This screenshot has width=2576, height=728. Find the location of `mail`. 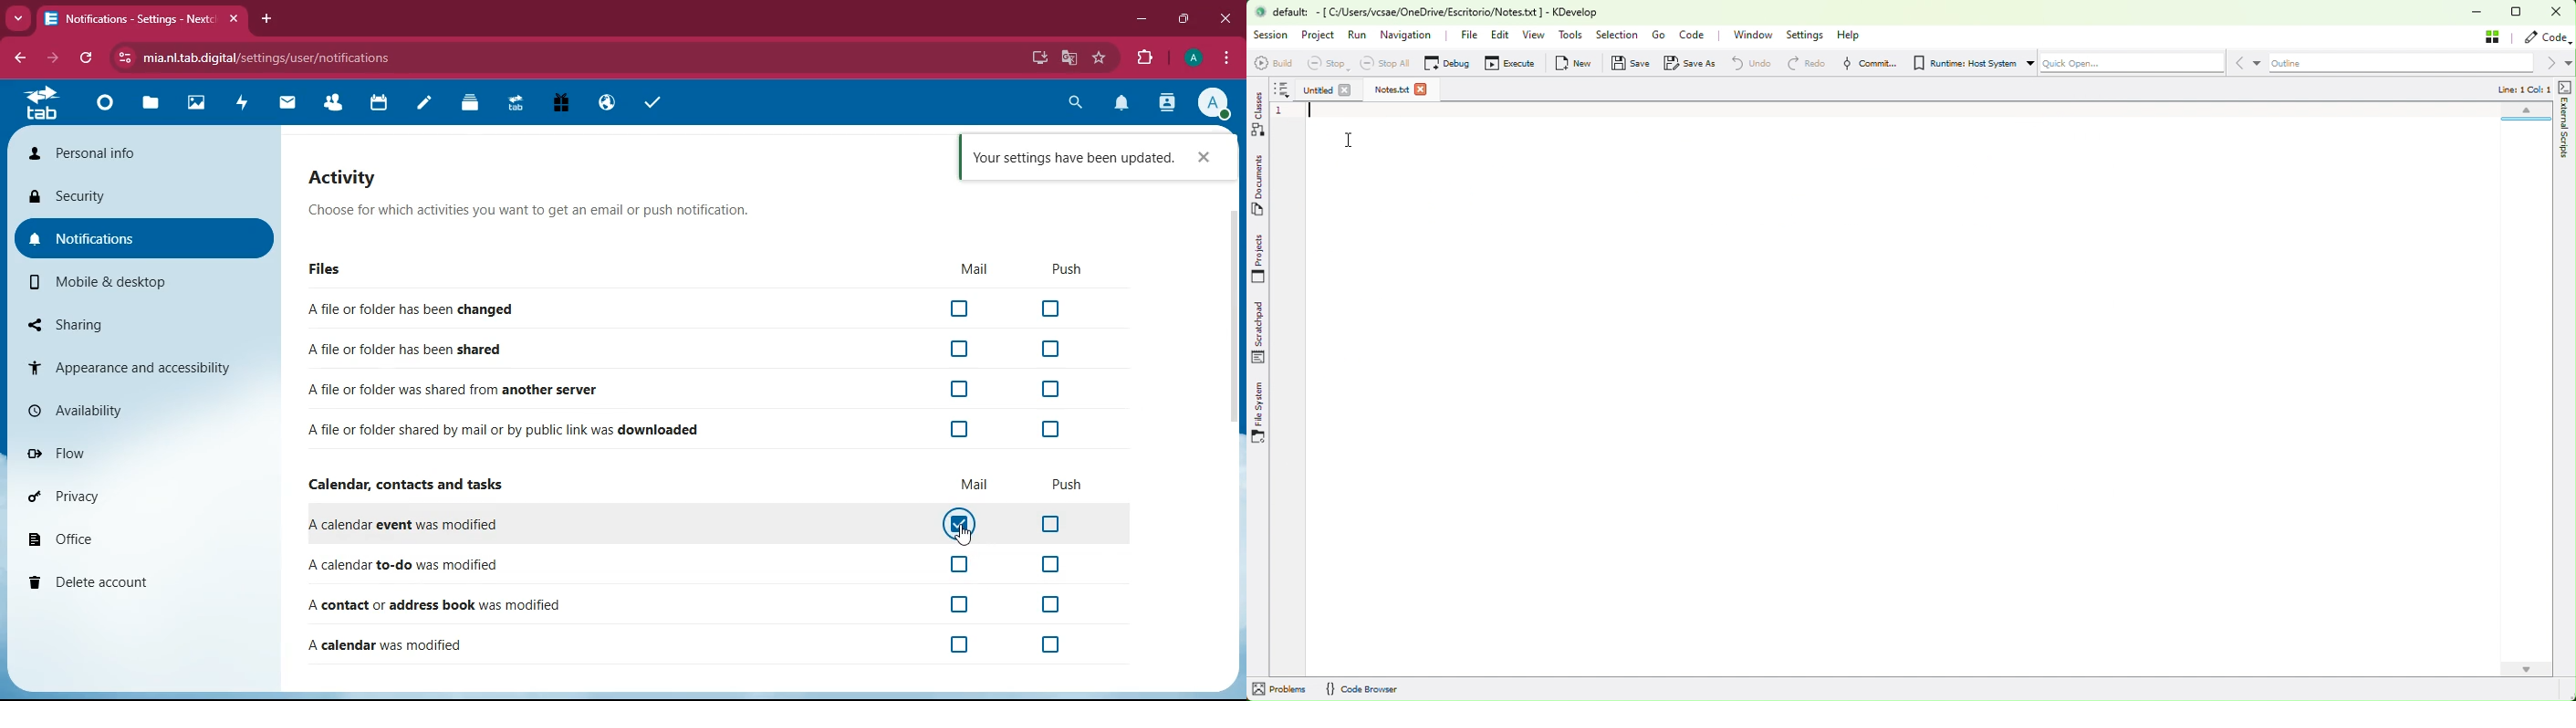

mail is located at coordinates (975, 270).